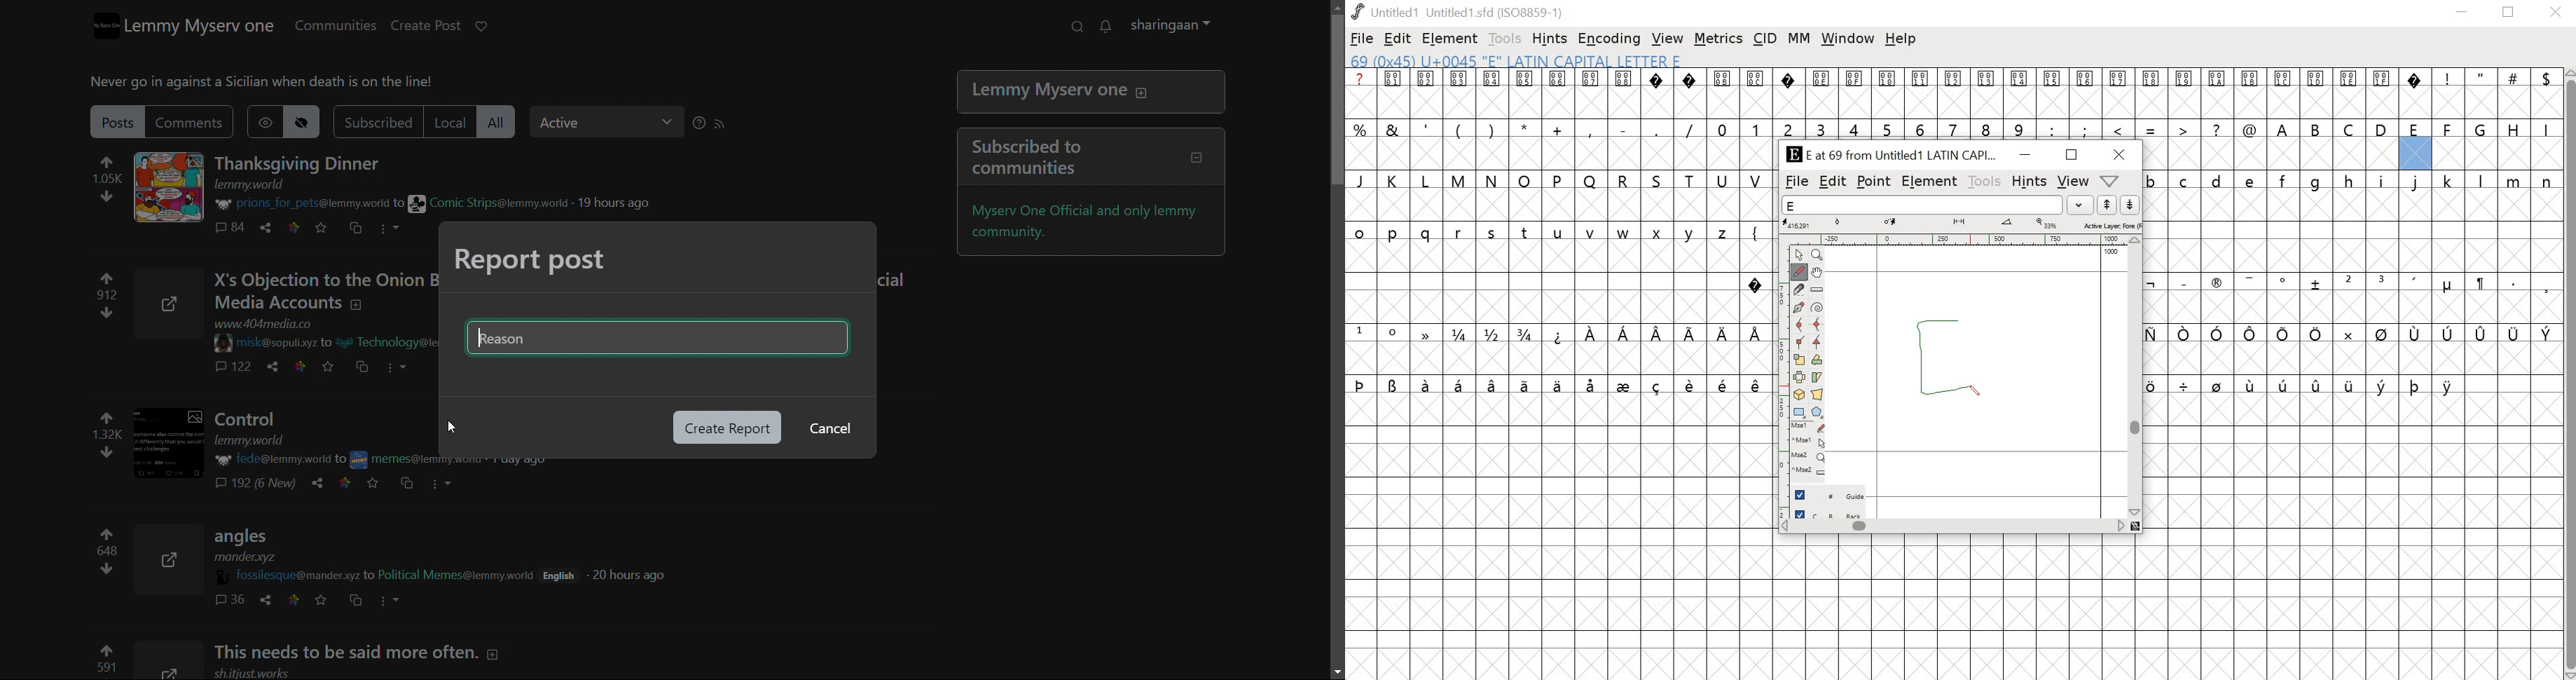  What do you see at coordinates (1800, 290) in the screenshot?
I see `Knife` at bounding box center [1800, 290].